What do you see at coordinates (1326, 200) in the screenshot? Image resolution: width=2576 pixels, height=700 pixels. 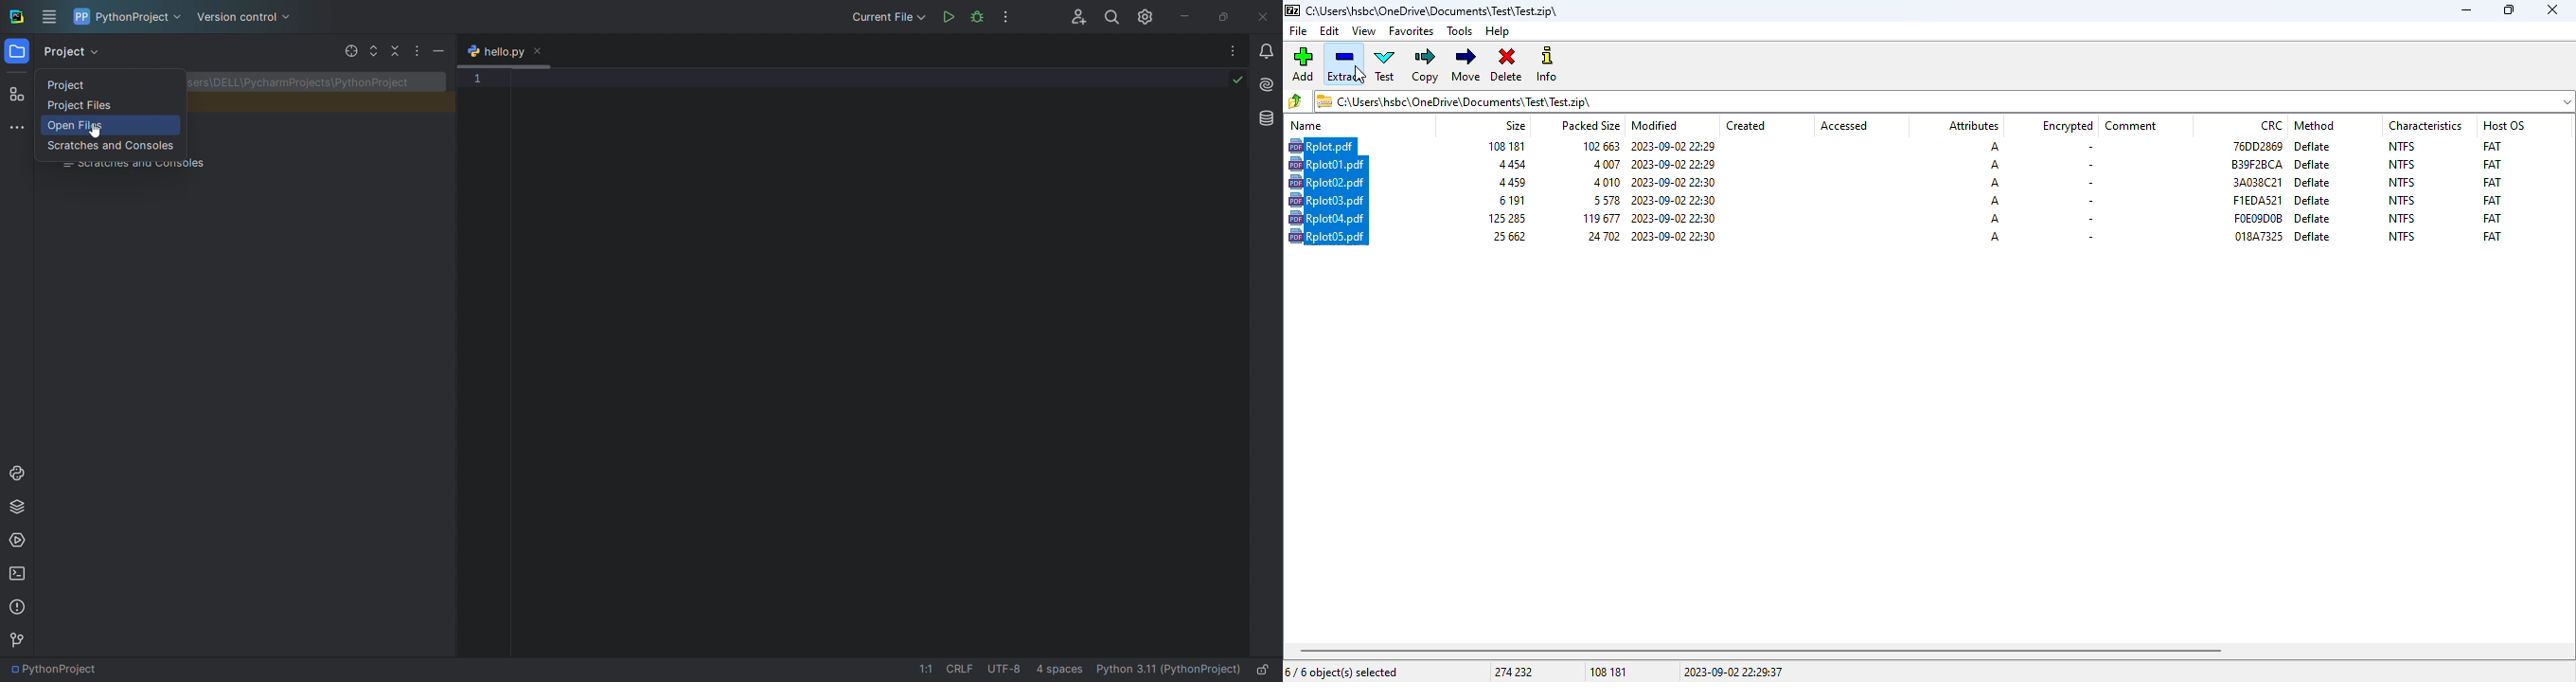 I see `file` at bounding box center [1326, 200].